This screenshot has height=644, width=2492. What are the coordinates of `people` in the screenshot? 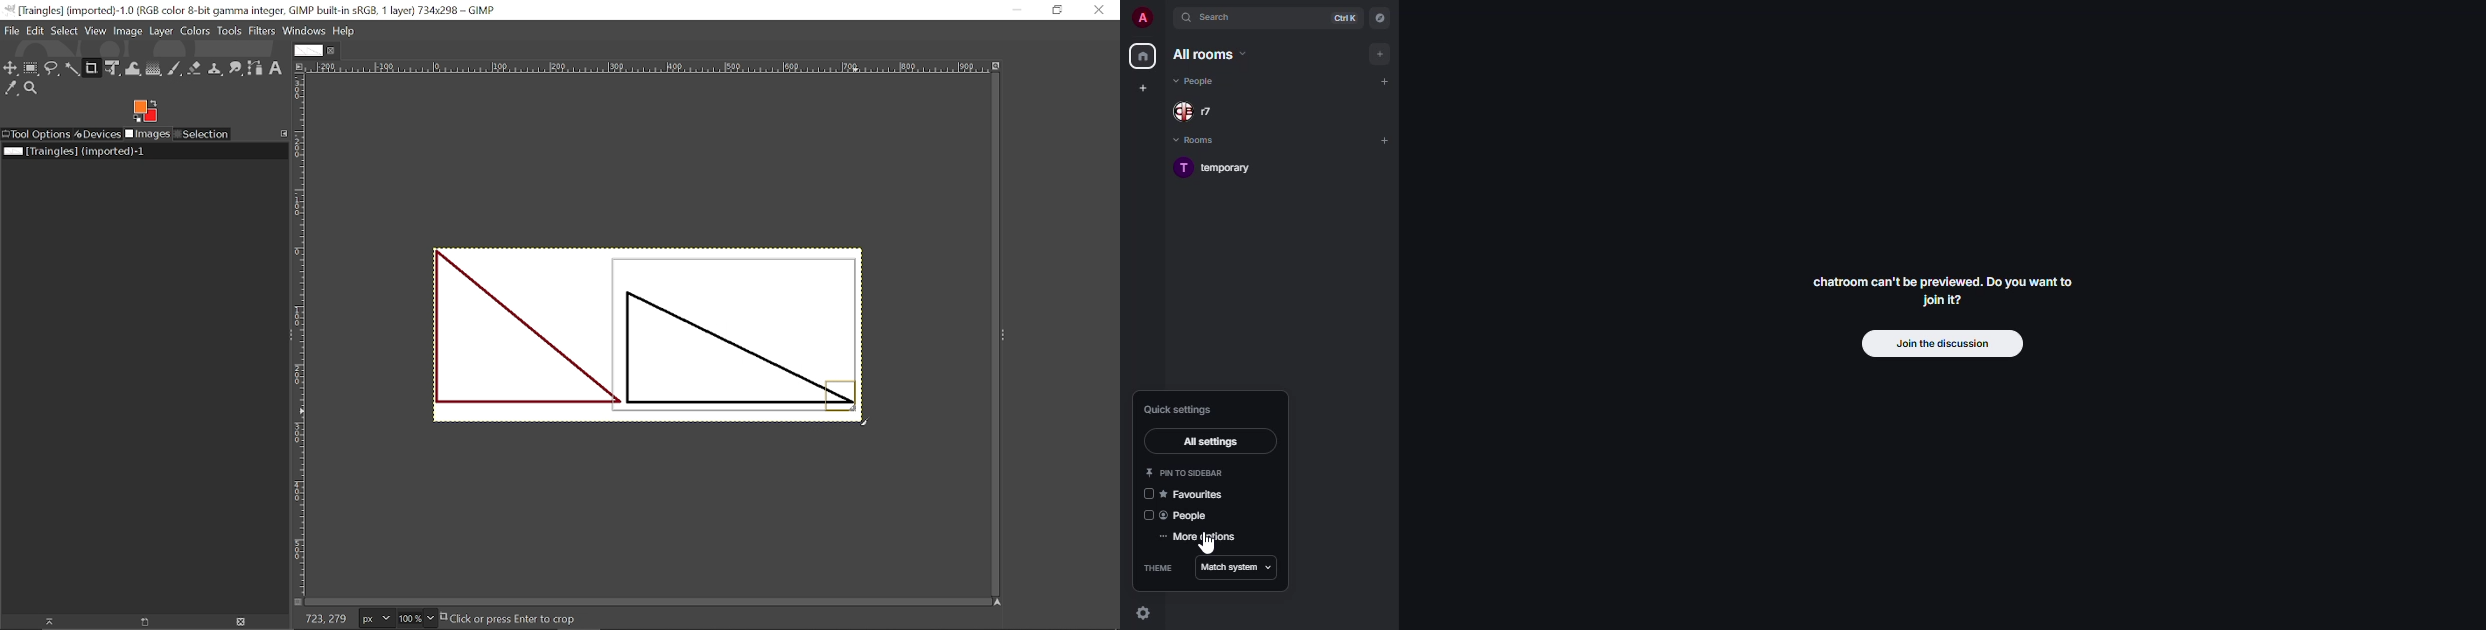 It's located at (1189, 516).